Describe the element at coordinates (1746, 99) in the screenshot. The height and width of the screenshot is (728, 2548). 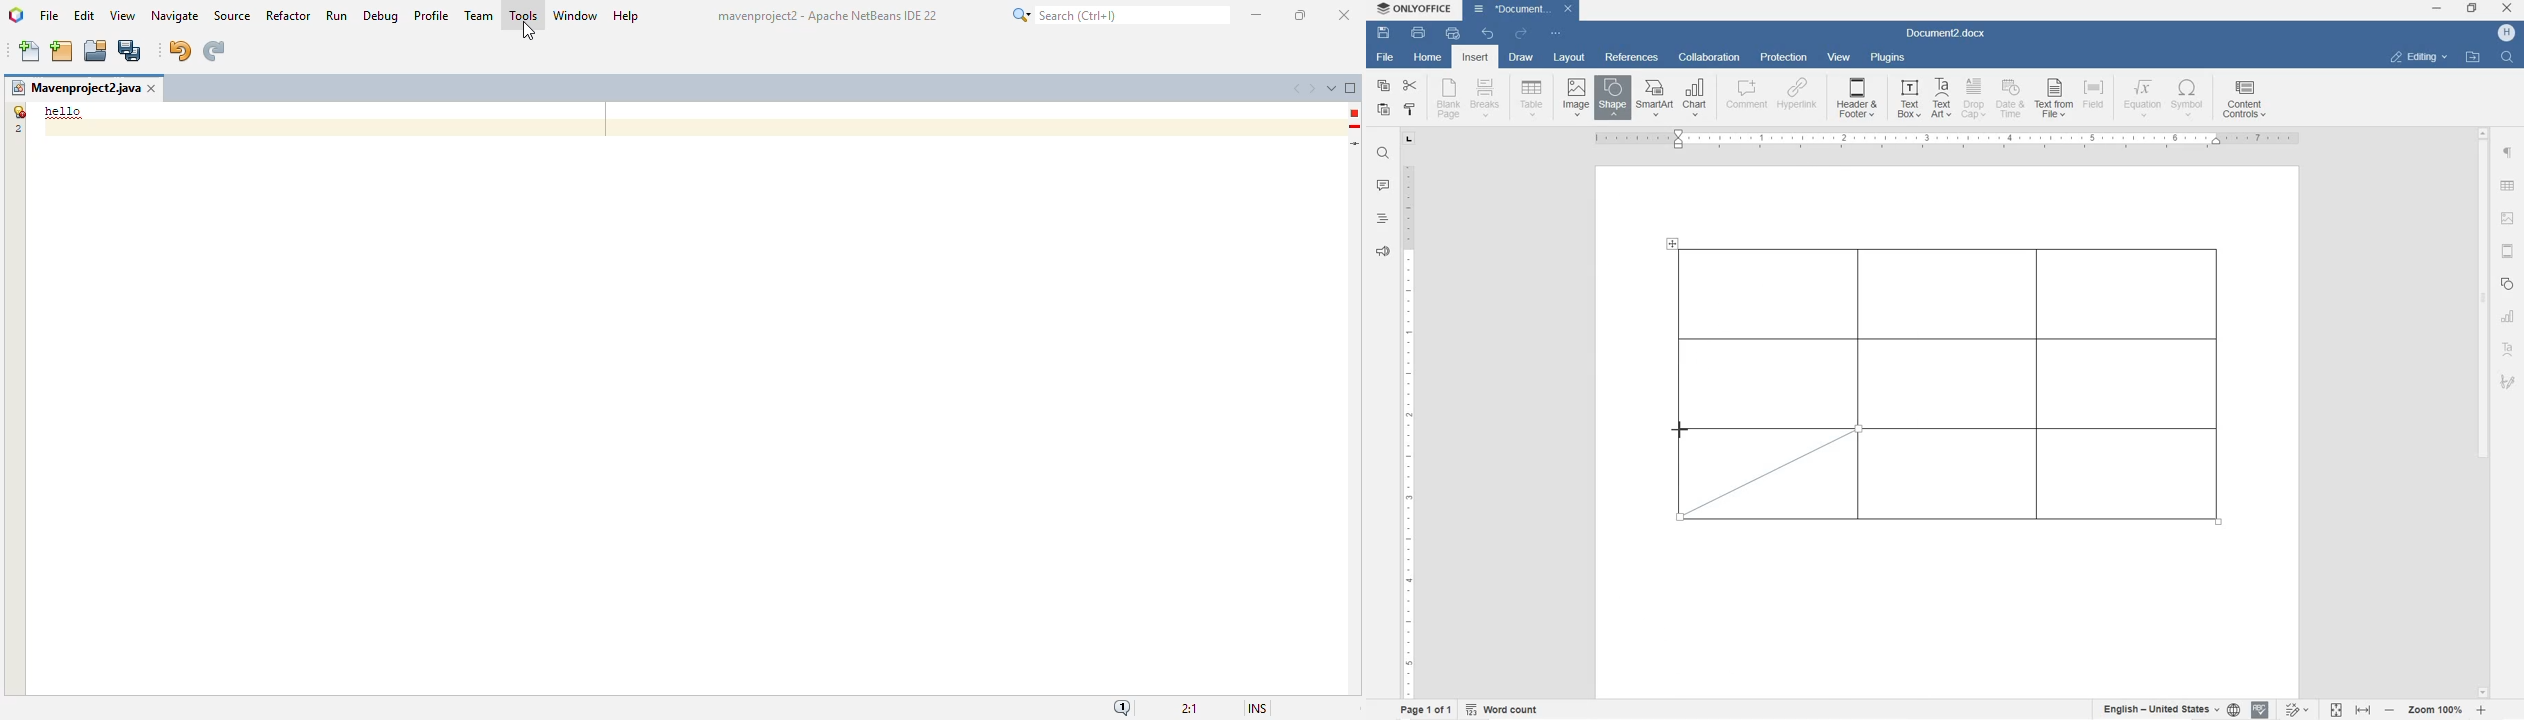
I see `COMMENT` at that location.